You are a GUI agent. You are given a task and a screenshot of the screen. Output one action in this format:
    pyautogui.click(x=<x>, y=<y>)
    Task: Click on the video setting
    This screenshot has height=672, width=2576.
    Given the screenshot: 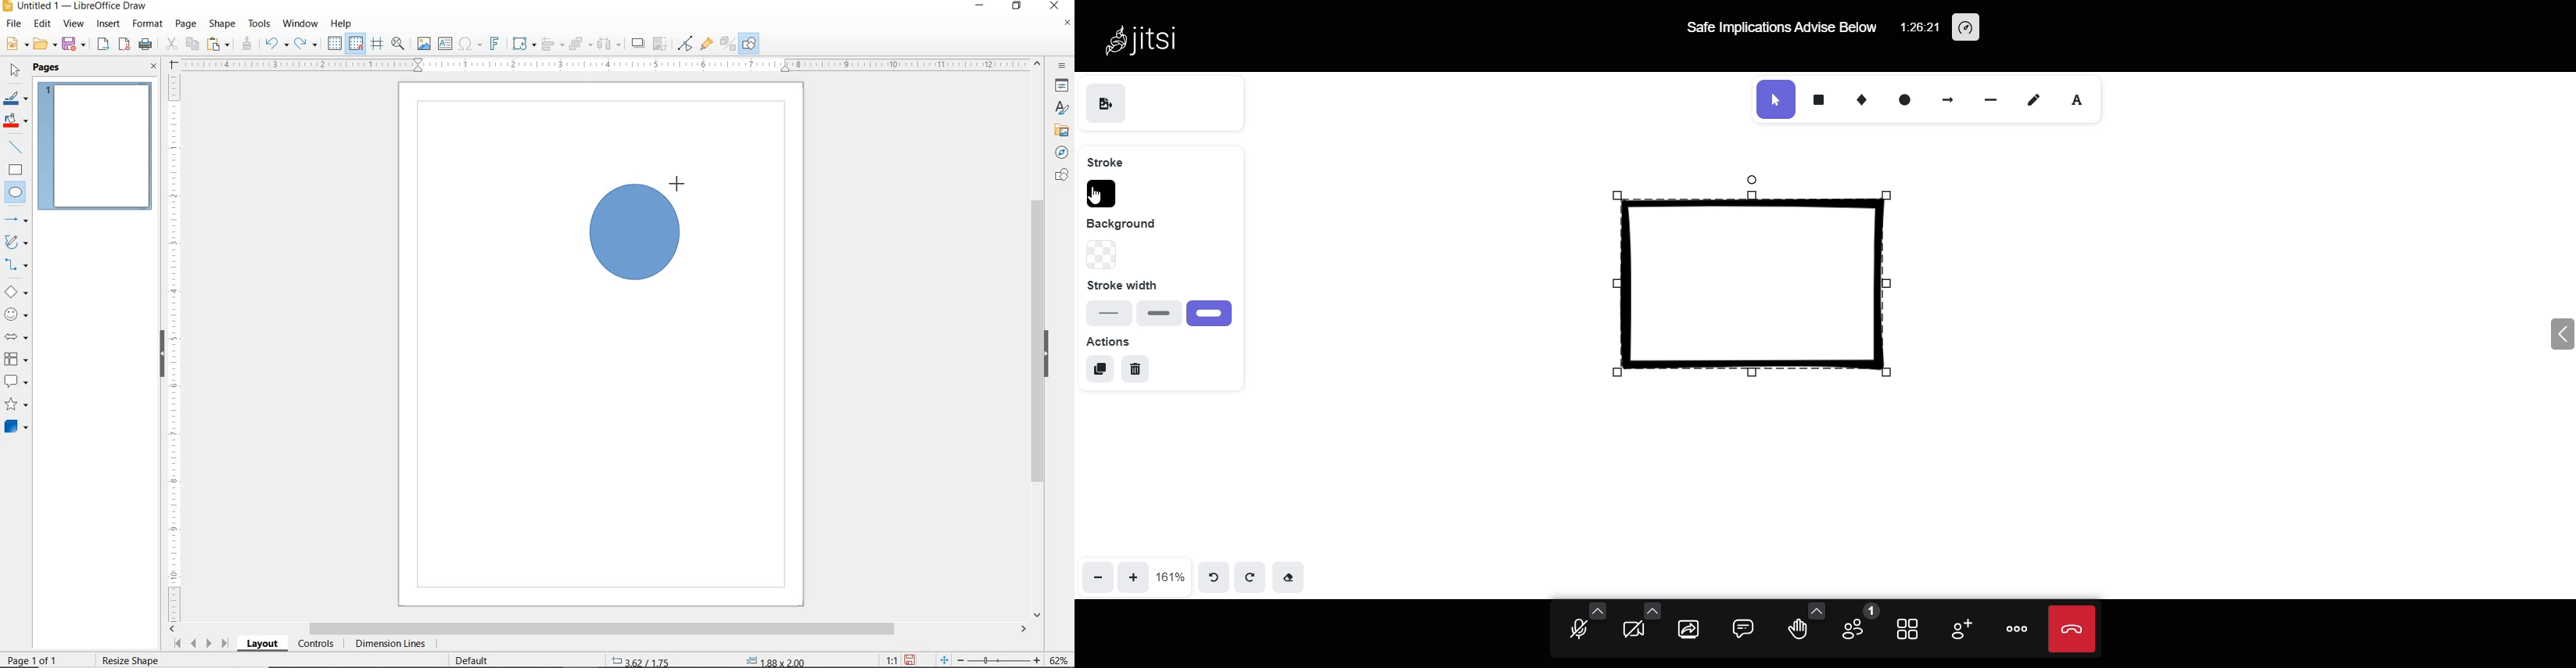 What is the action you would take?
    pyautogui.click(x=1652, y=601)
    